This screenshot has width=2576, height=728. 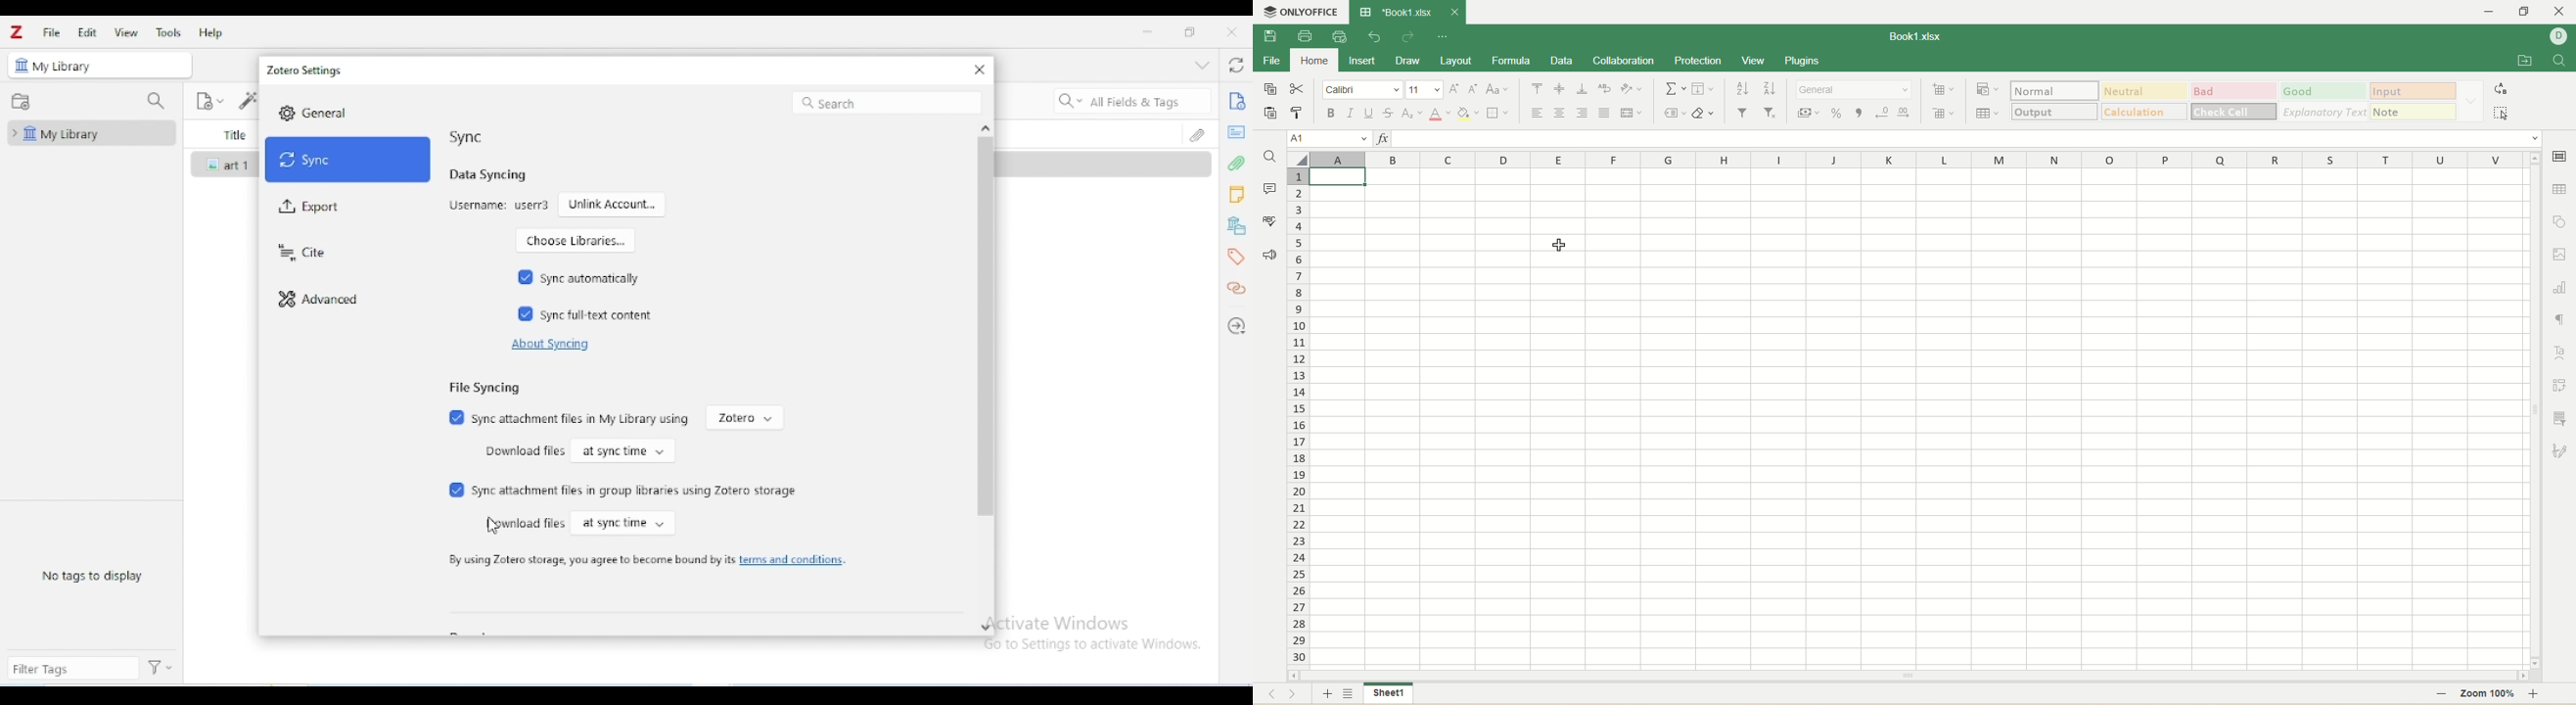 I want to click on note, so click(x=2414, y=112).